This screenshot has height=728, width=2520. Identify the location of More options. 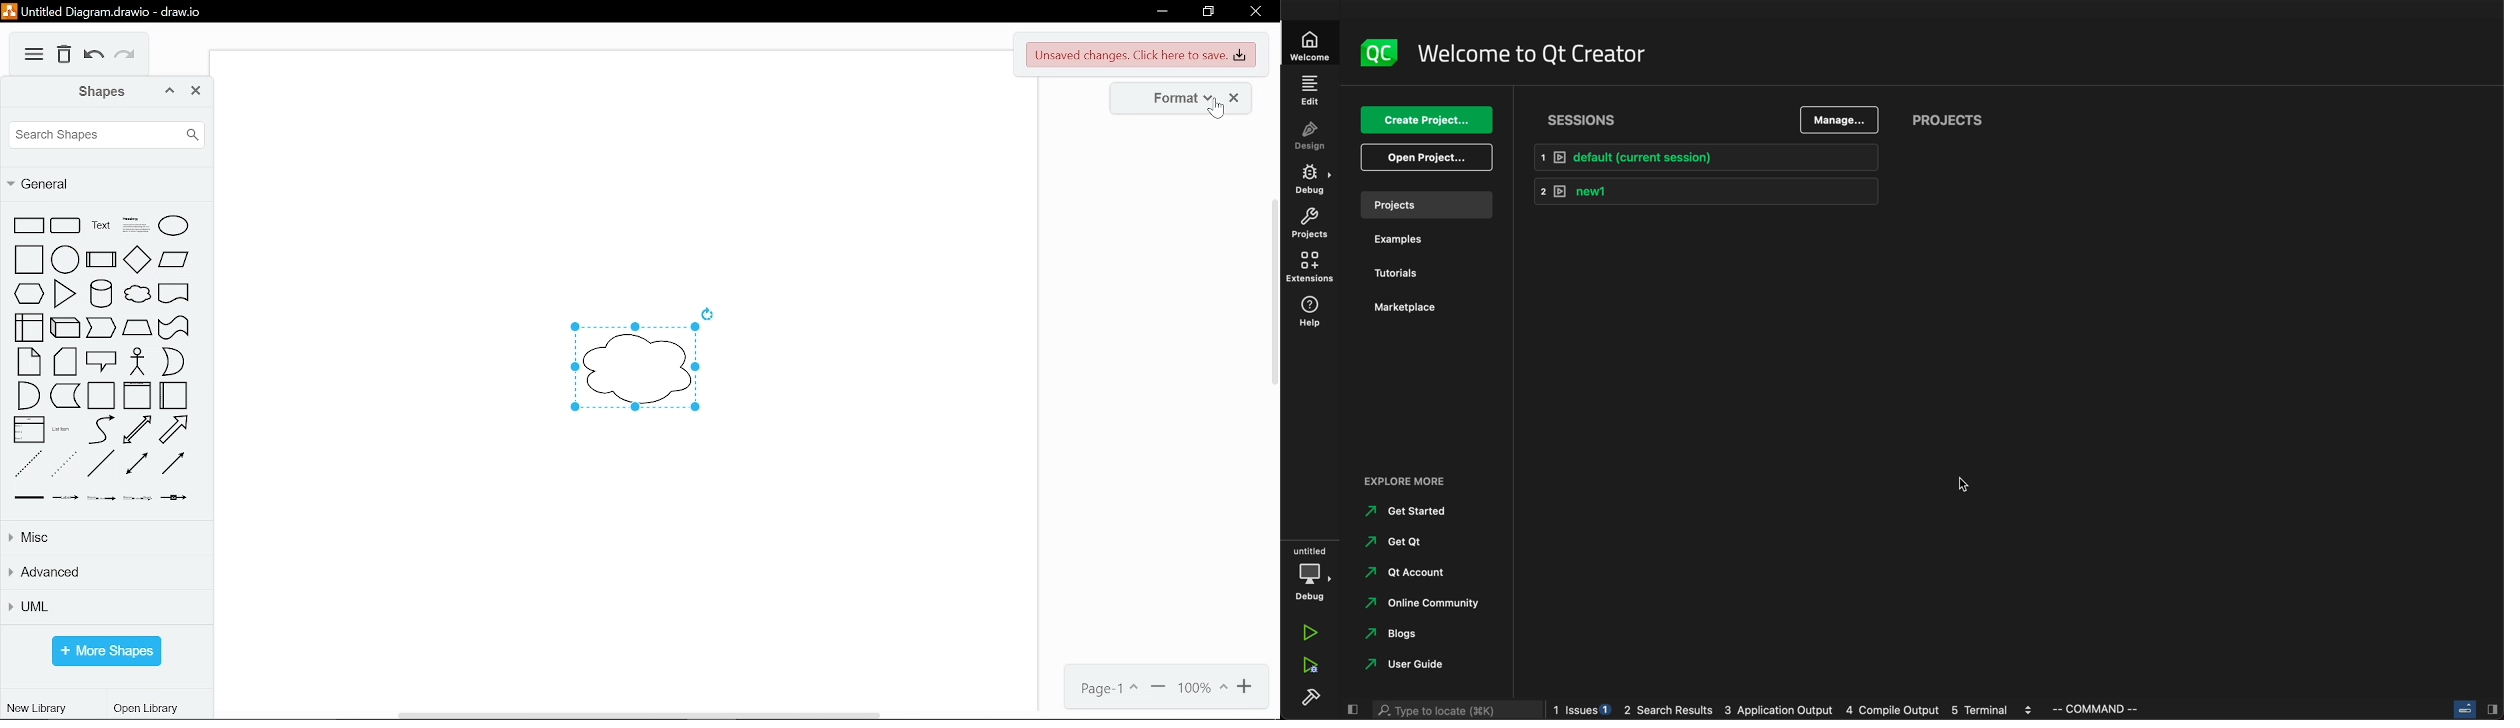
(34, 55).